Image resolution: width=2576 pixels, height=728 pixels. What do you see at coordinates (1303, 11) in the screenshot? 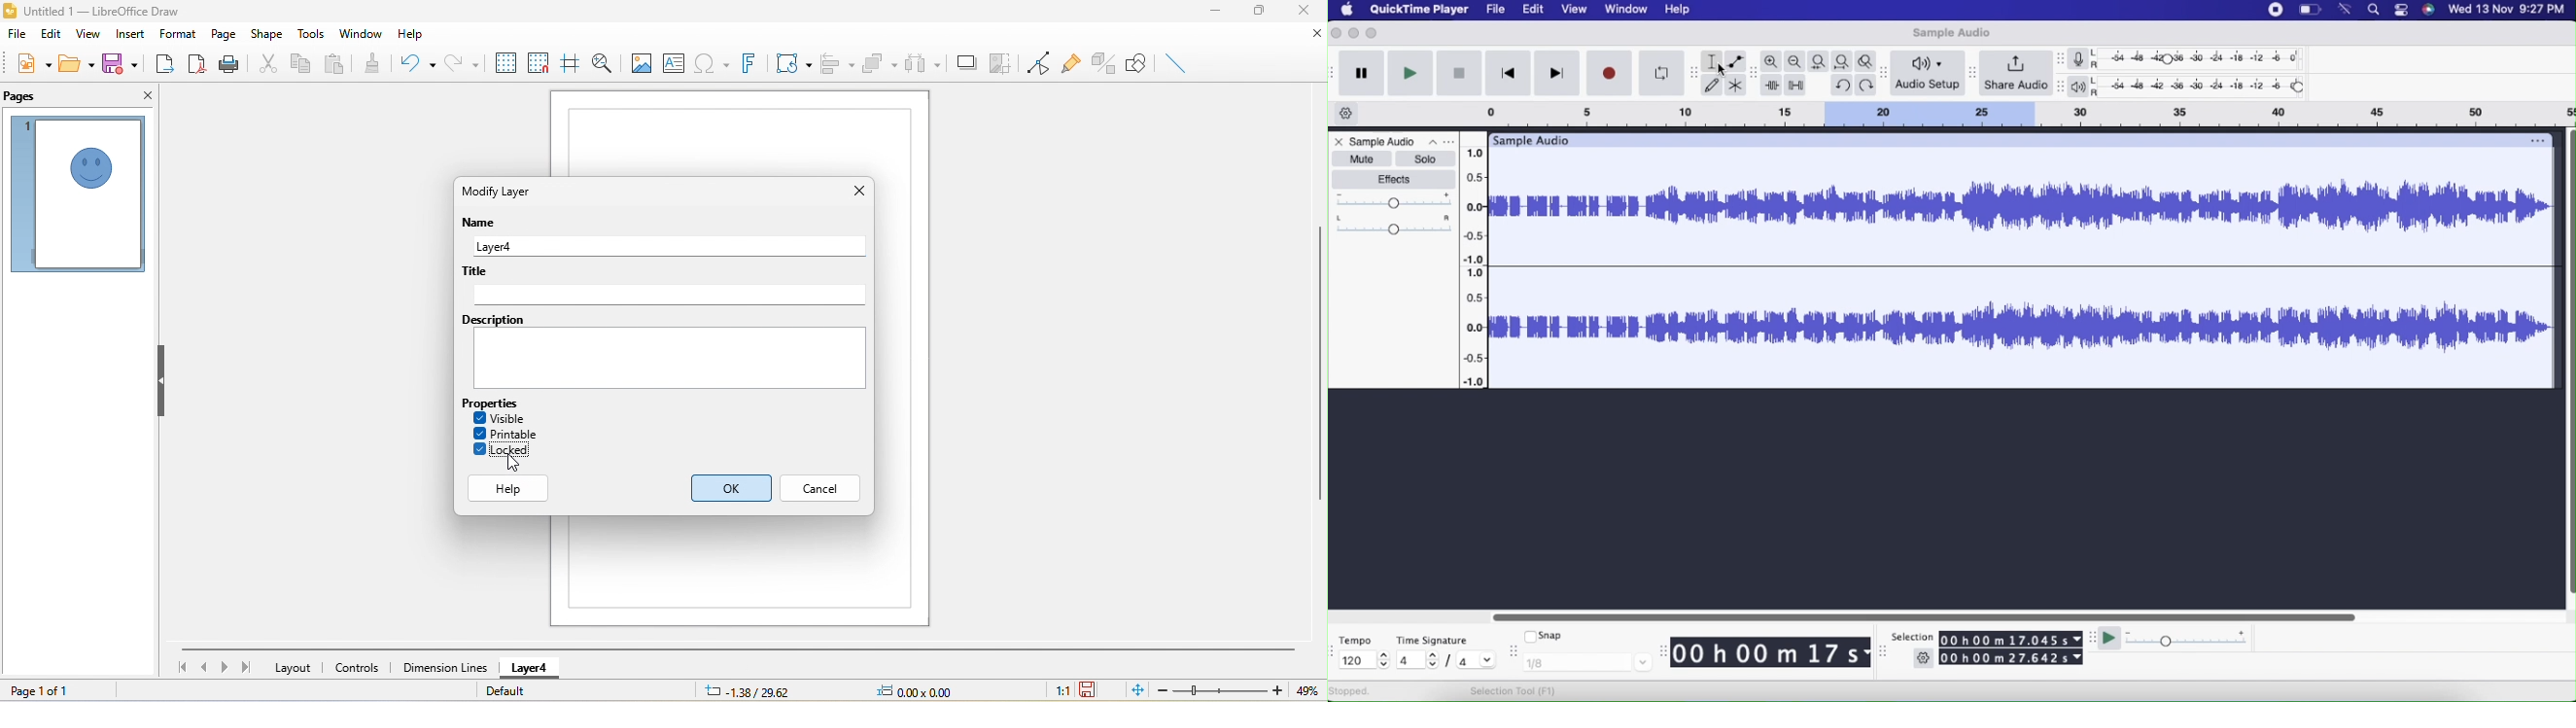
I see `close` at bounding box center [1303, 11].